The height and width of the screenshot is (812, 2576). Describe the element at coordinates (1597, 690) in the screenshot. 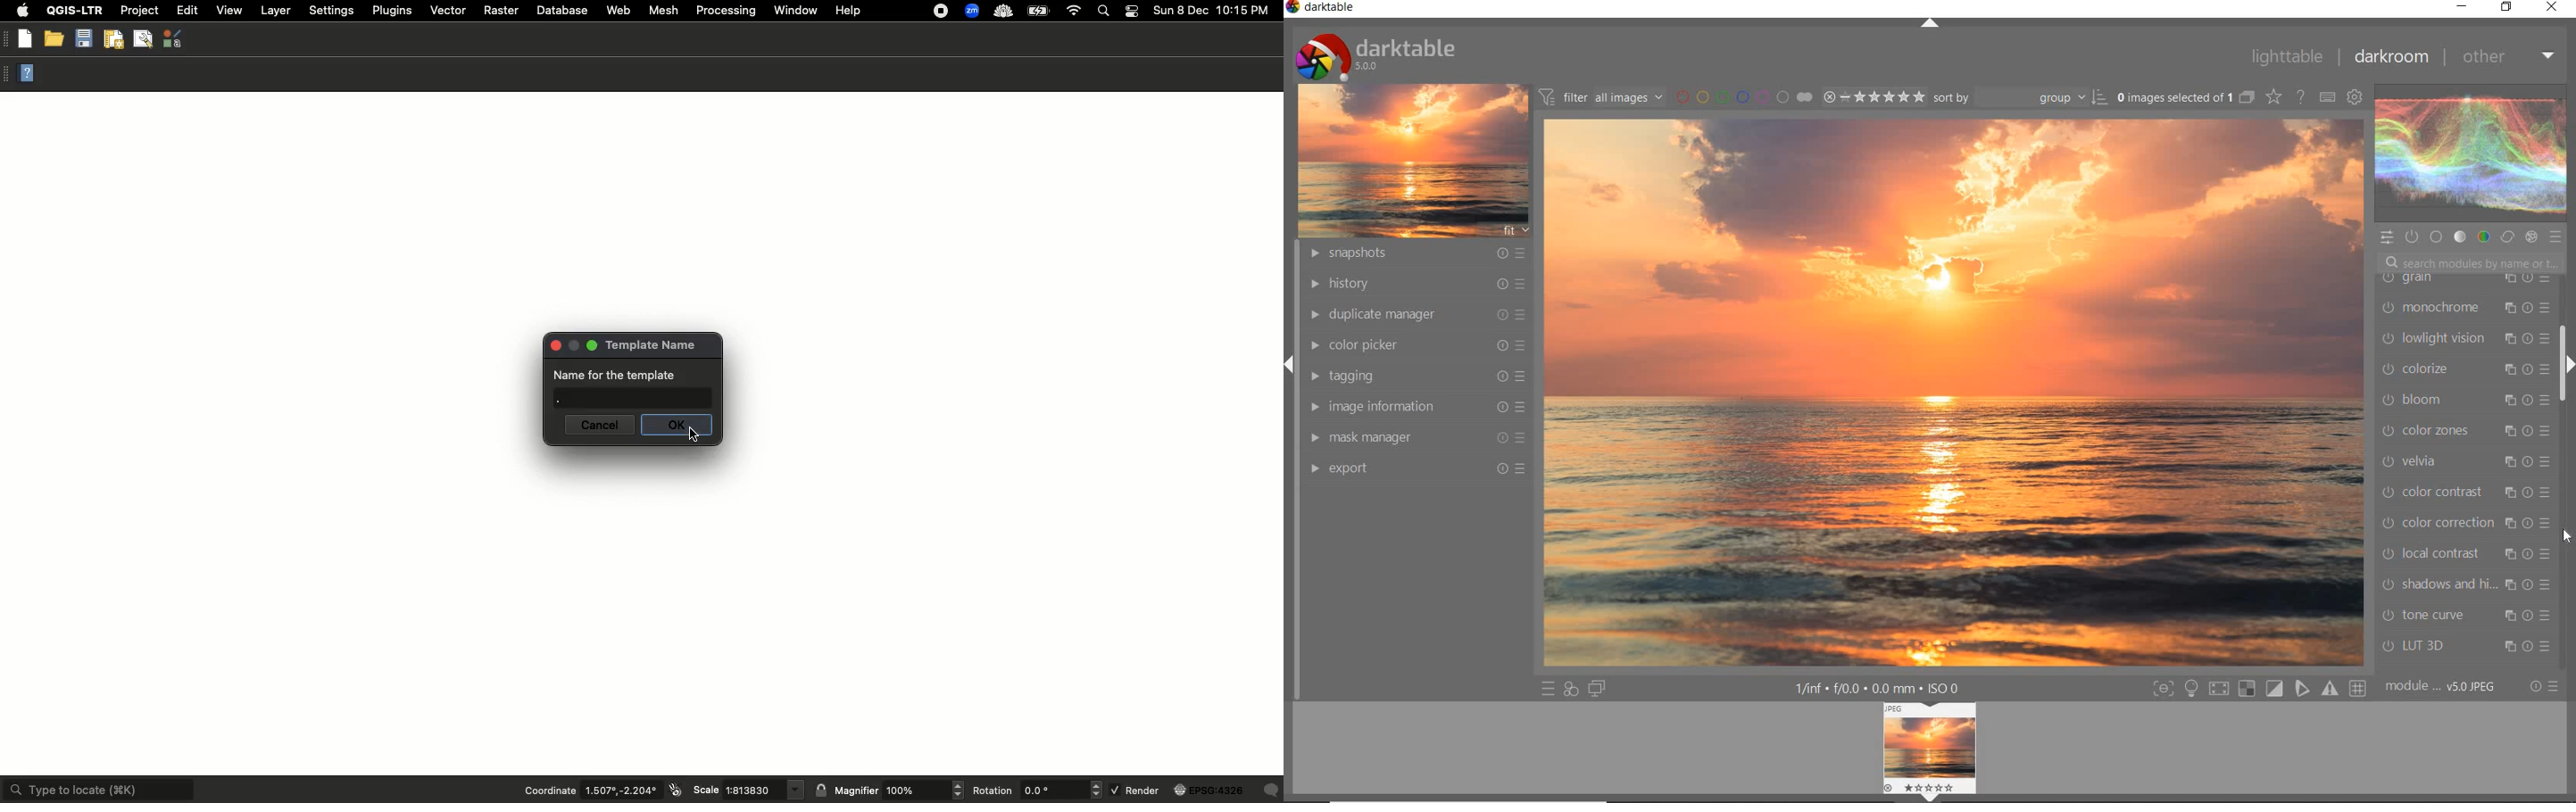

I see `DISPLAY A SECOND DARKROOM IMAGE WINDOW` at that location.